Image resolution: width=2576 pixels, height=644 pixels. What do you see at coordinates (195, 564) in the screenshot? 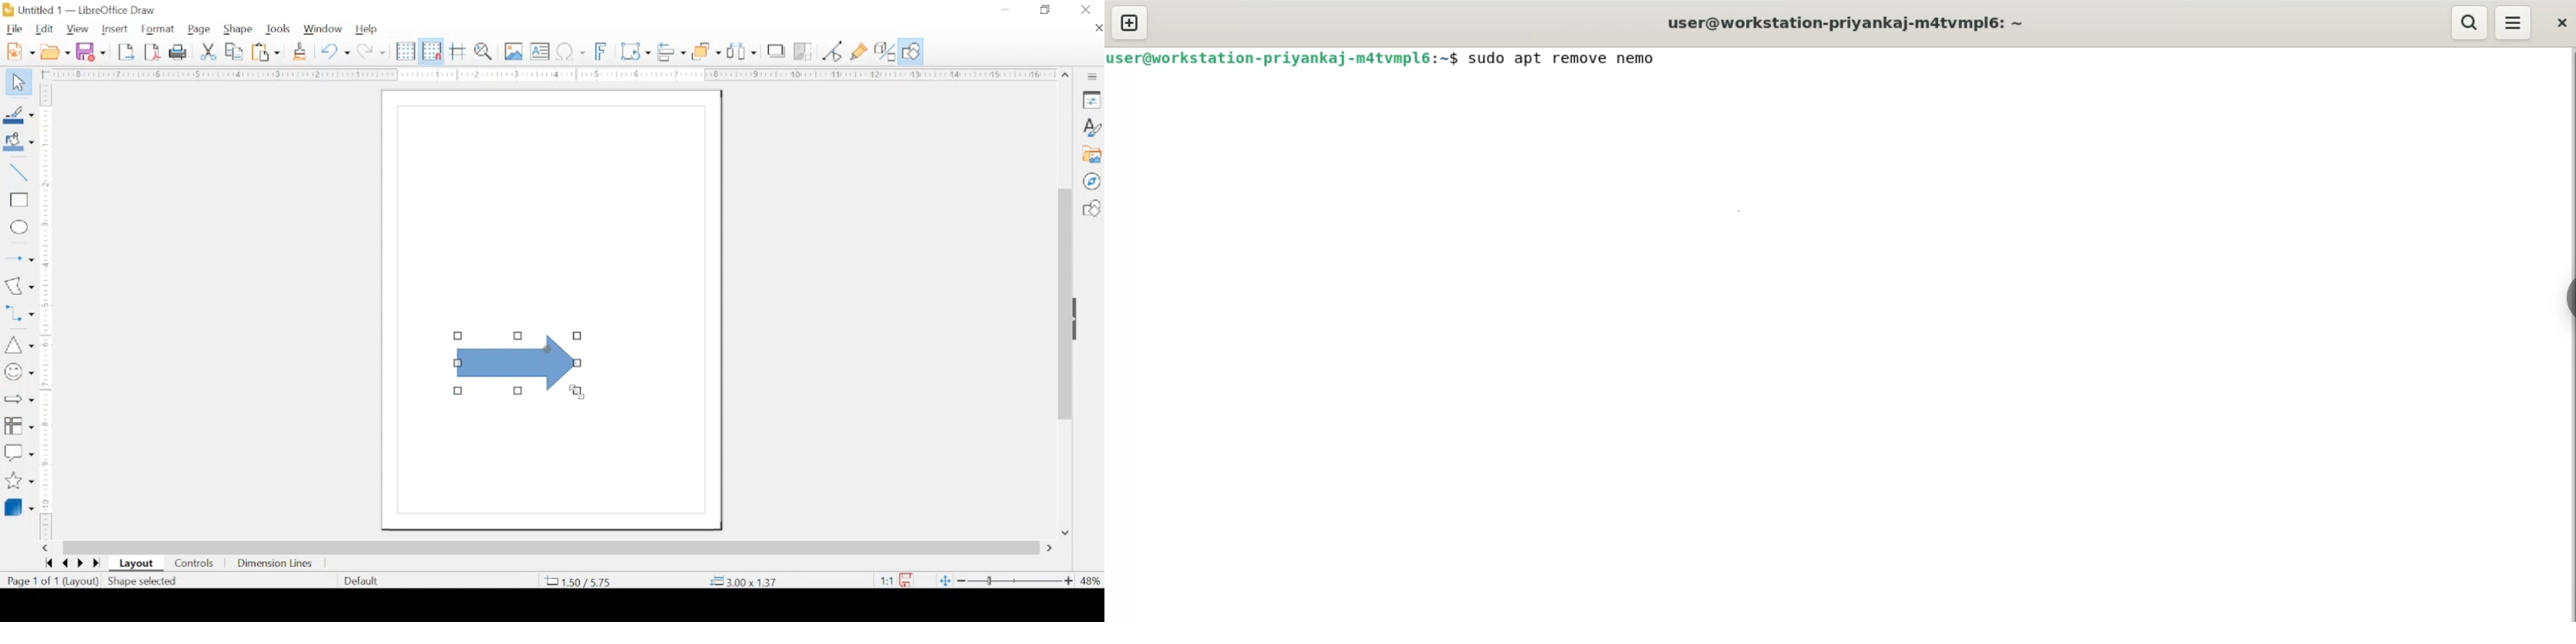
I see `controls` at bounding box center [195, 564].